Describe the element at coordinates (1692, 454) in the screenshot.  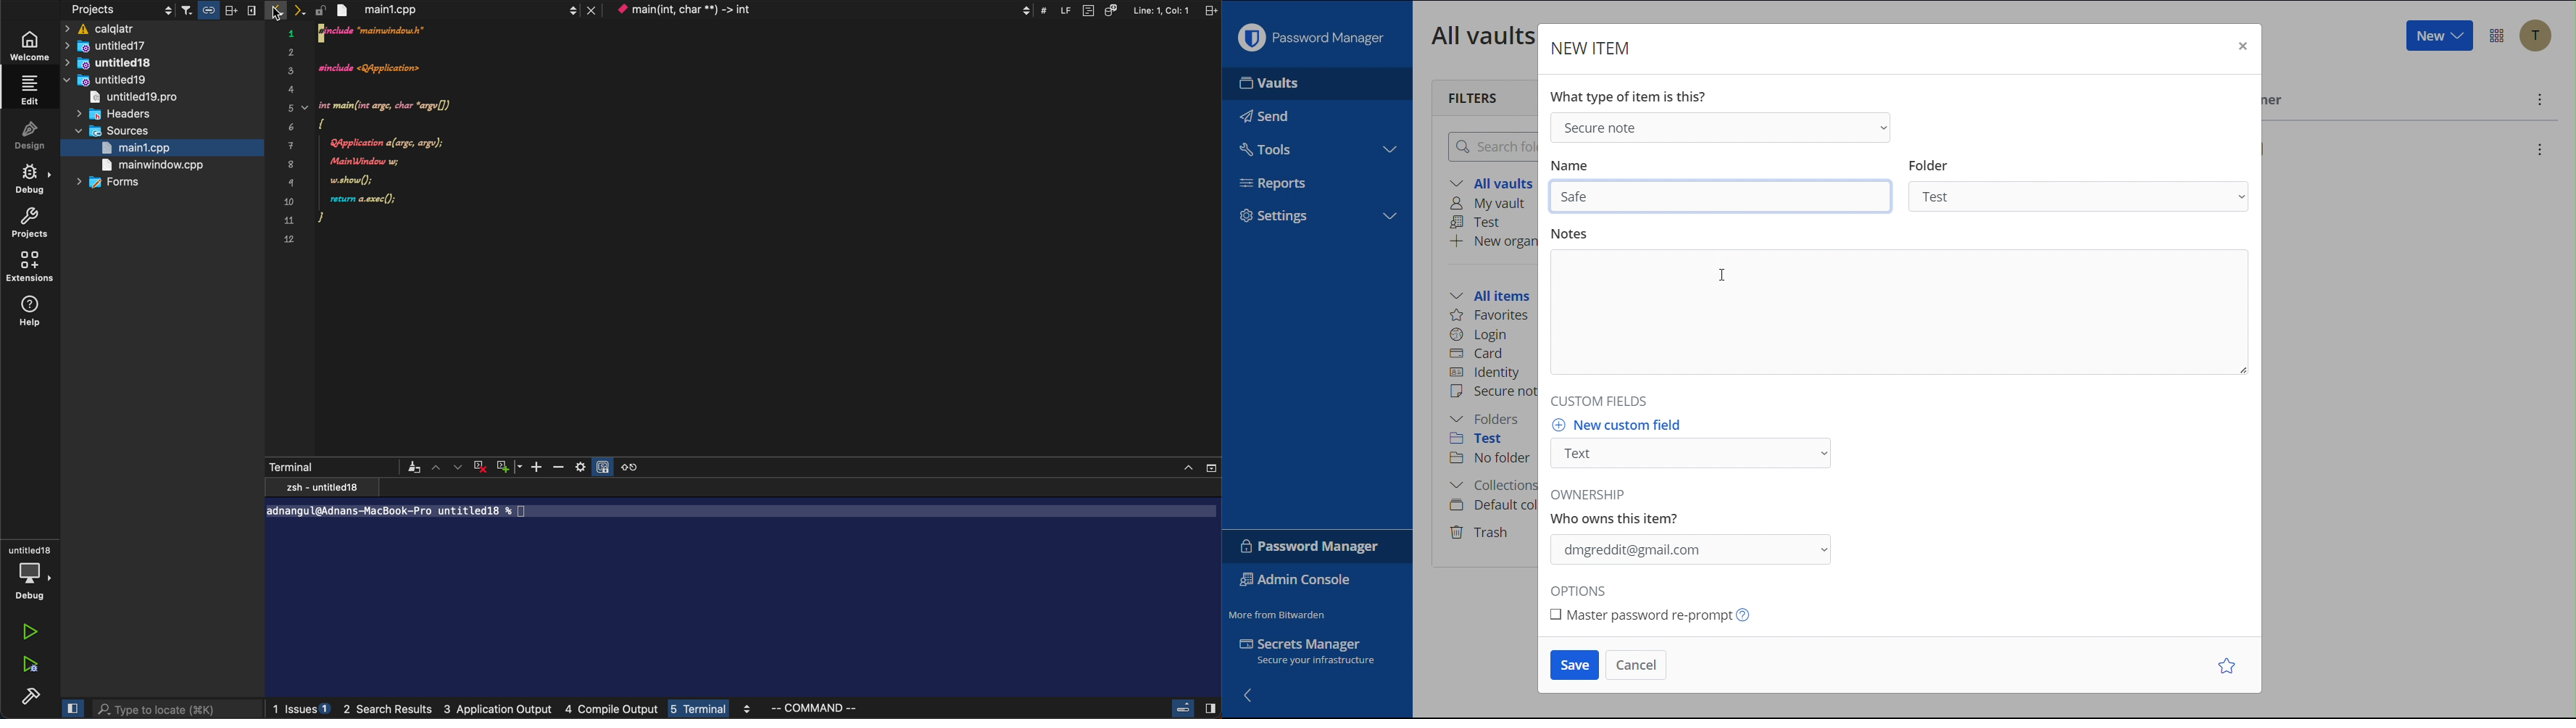
I see `New custom Field` at that location.